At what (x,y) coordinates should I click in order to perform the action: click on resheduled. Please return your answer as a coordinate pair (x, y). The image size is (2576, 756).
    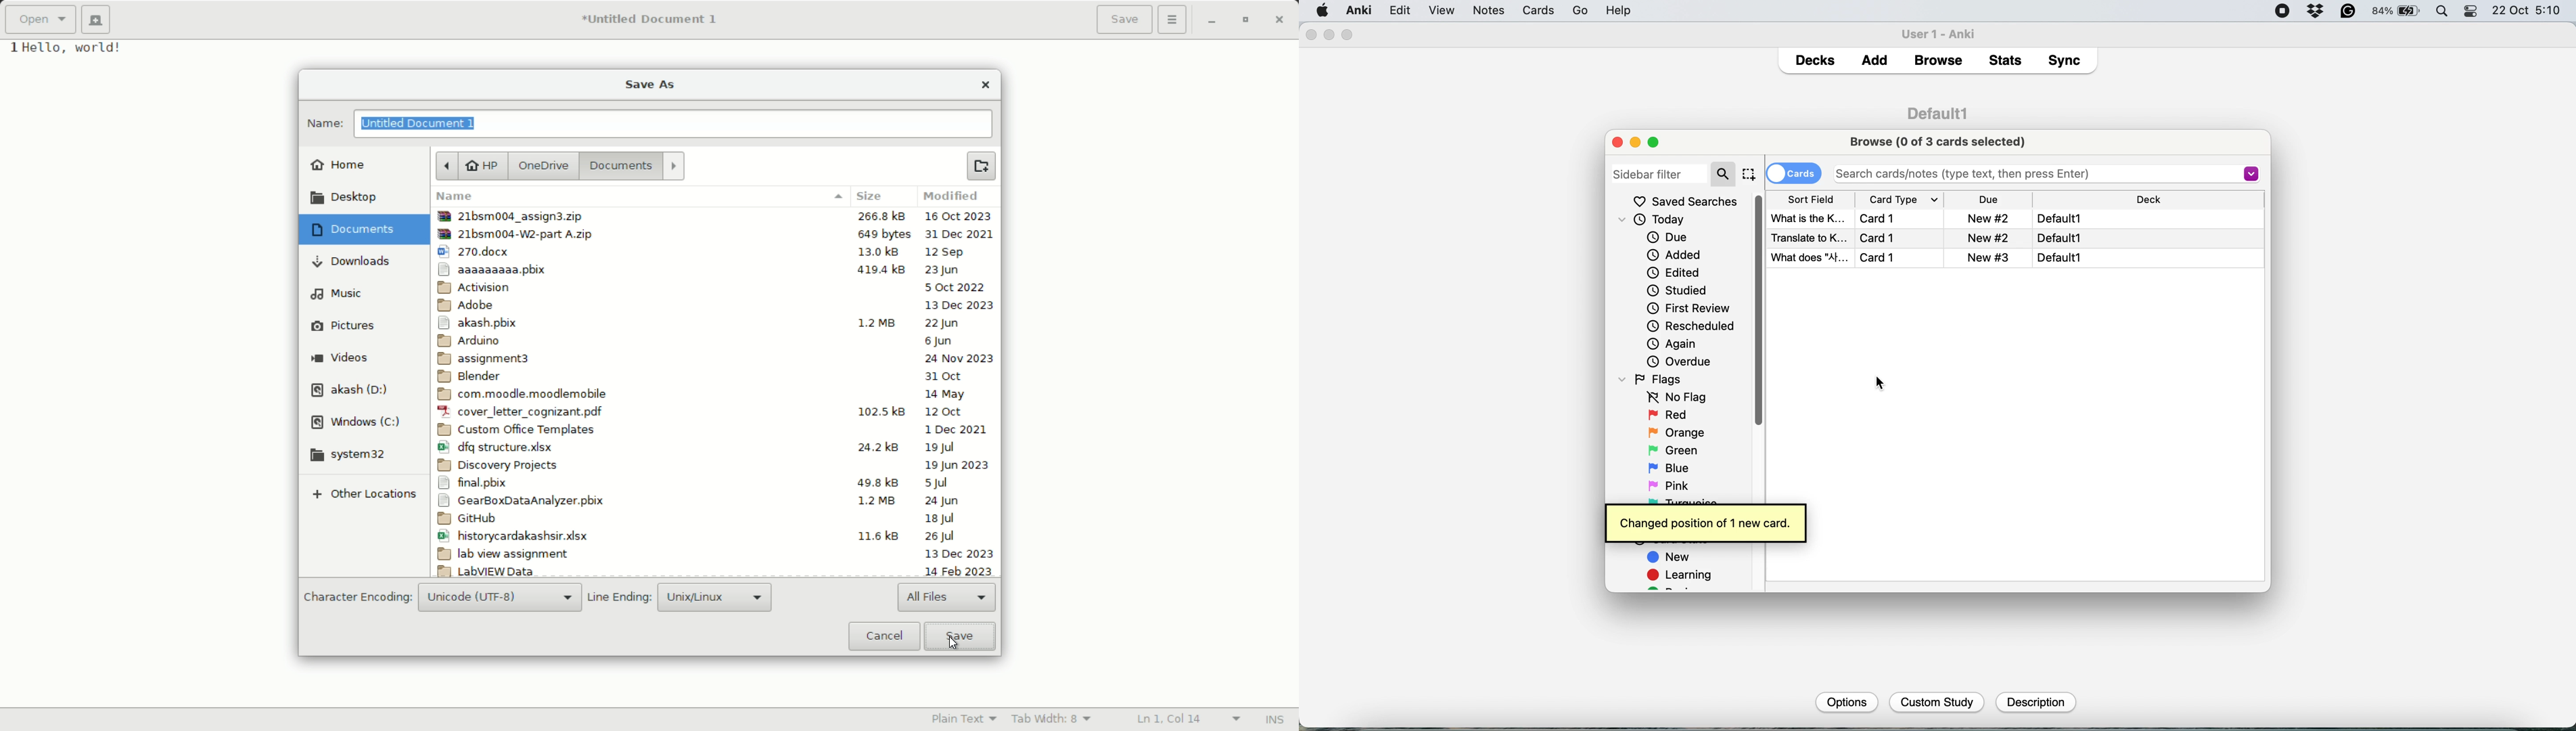
    Looking at the image, I should click on (1694, 326).